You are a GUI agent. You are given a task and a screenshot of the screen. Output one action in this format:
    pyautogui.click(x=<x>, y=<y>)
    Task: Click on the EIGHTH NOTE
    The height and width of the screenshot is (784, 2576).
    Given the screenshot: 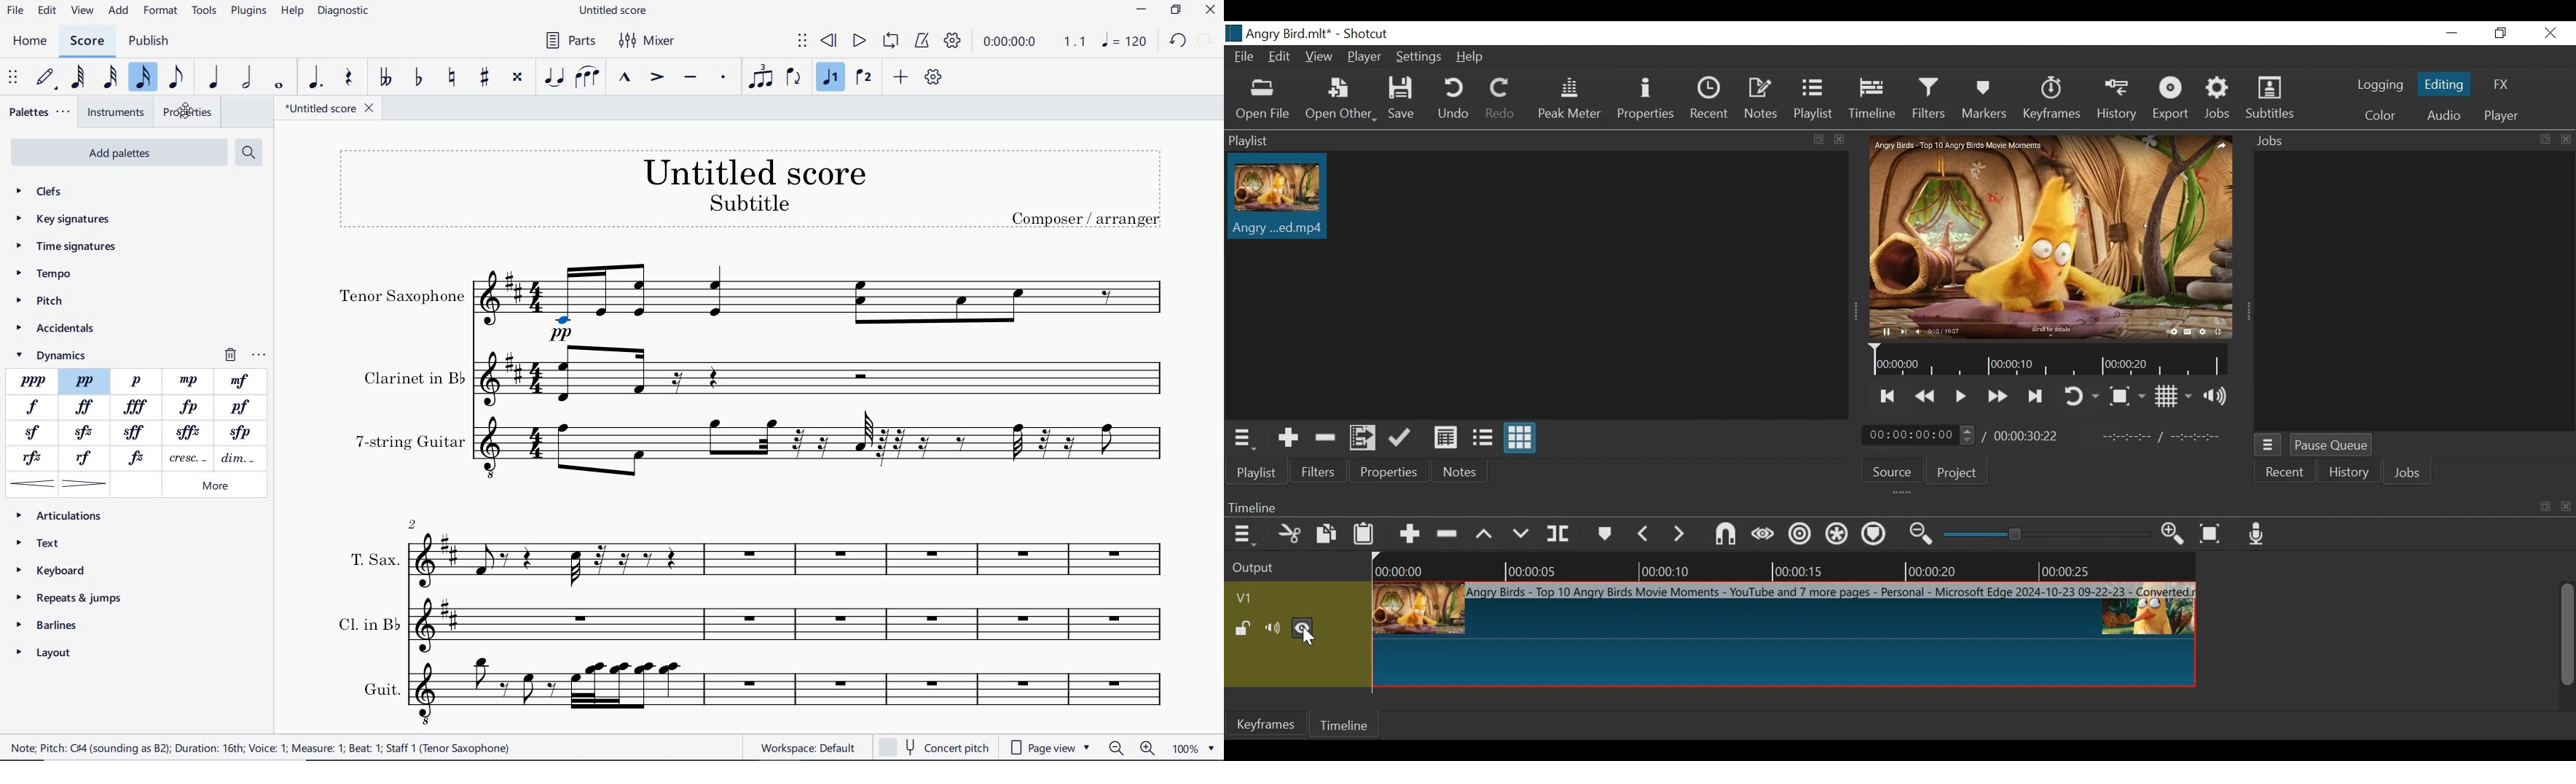 What is the action you would take?
    pyautogui.click(x=178, y=79)
    